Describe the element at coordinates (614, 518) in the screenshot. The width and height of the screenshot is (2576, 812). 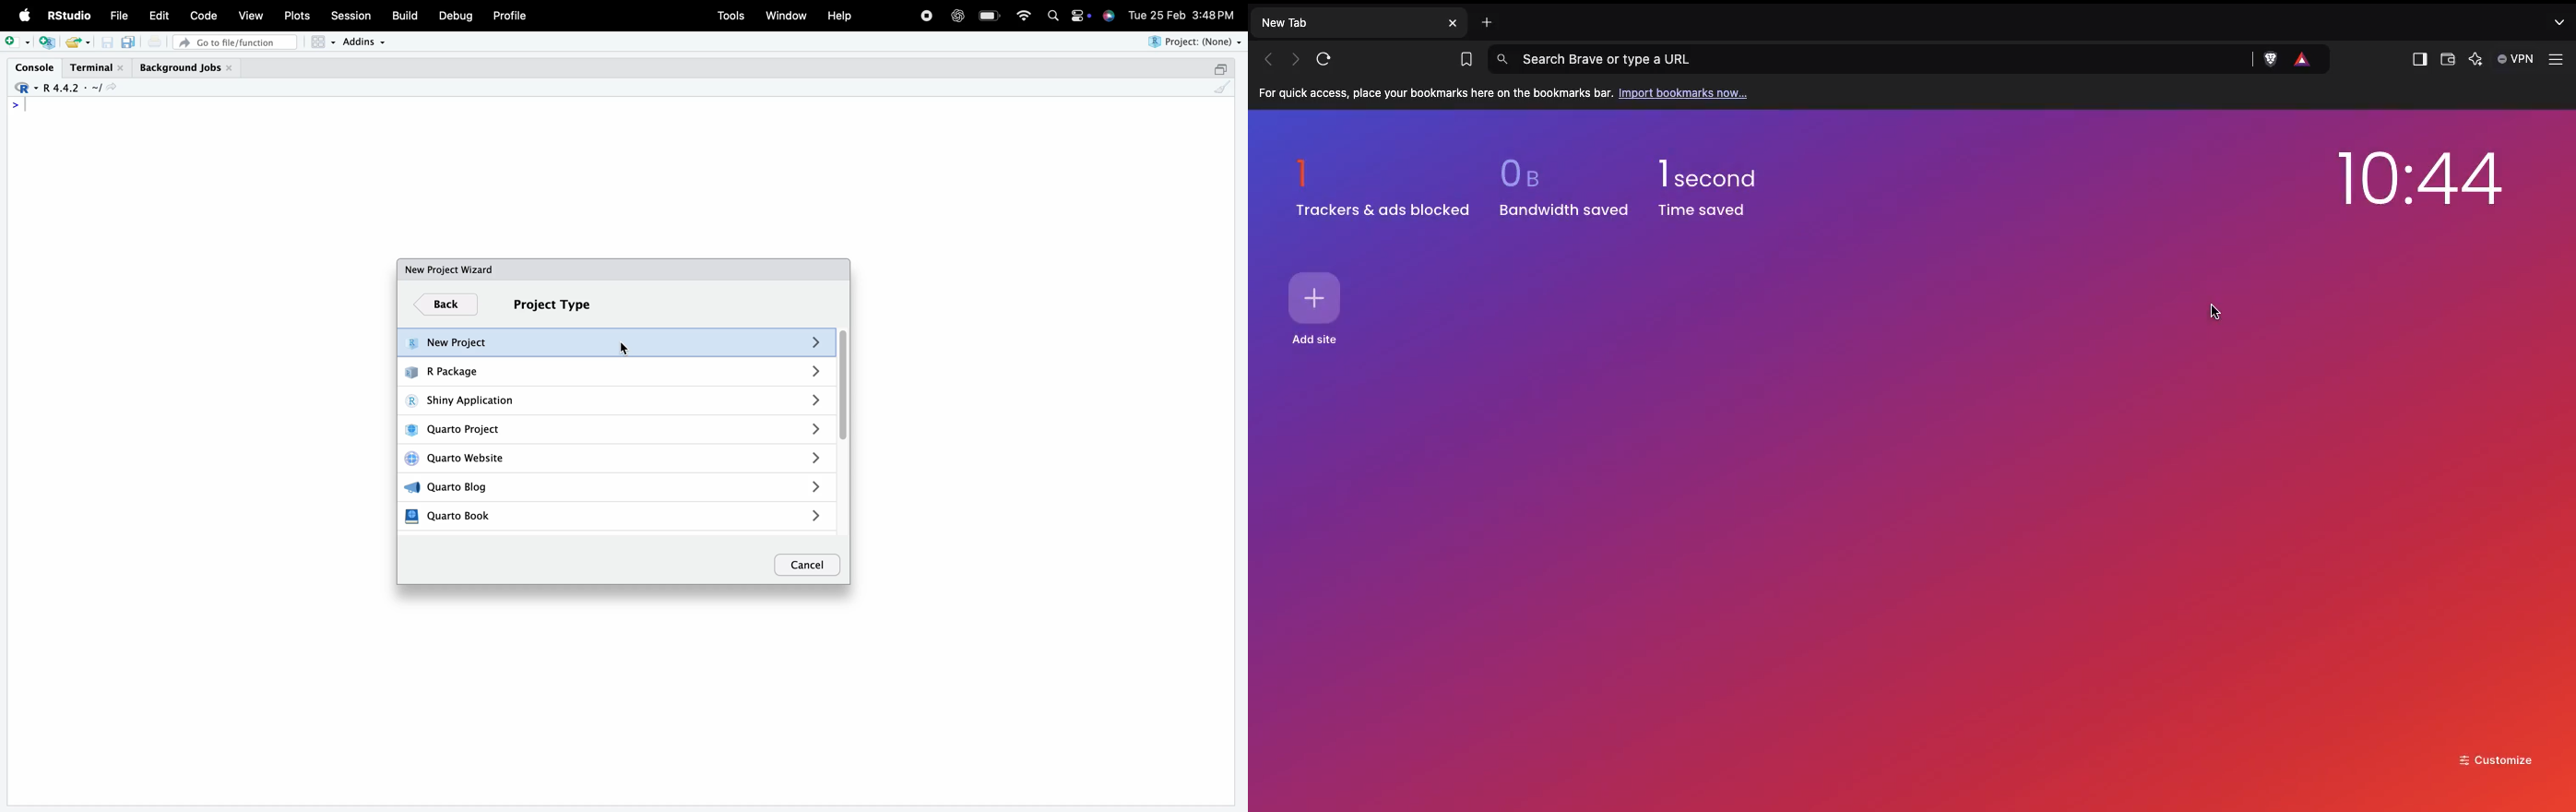
I see `Quarto Book` at that location.